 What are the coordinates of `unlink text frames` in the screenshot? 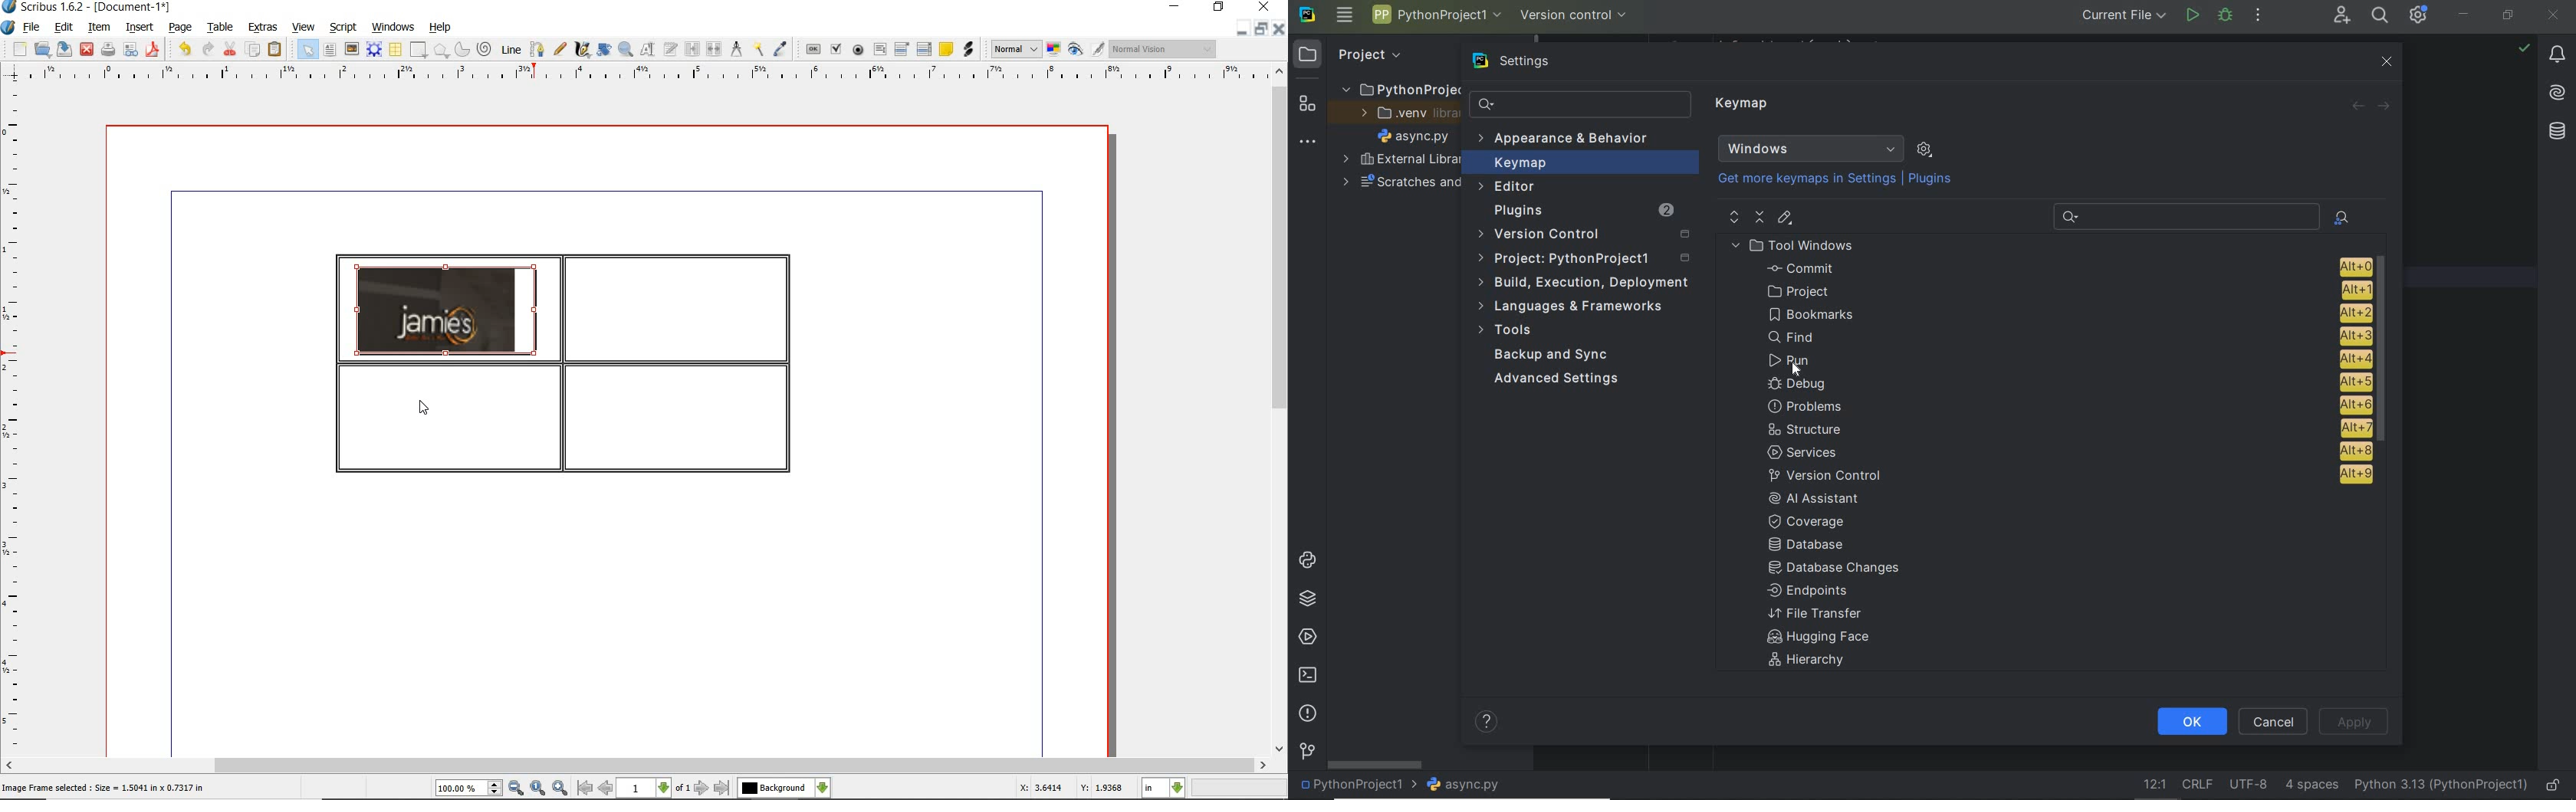 It's located at (715, 49).